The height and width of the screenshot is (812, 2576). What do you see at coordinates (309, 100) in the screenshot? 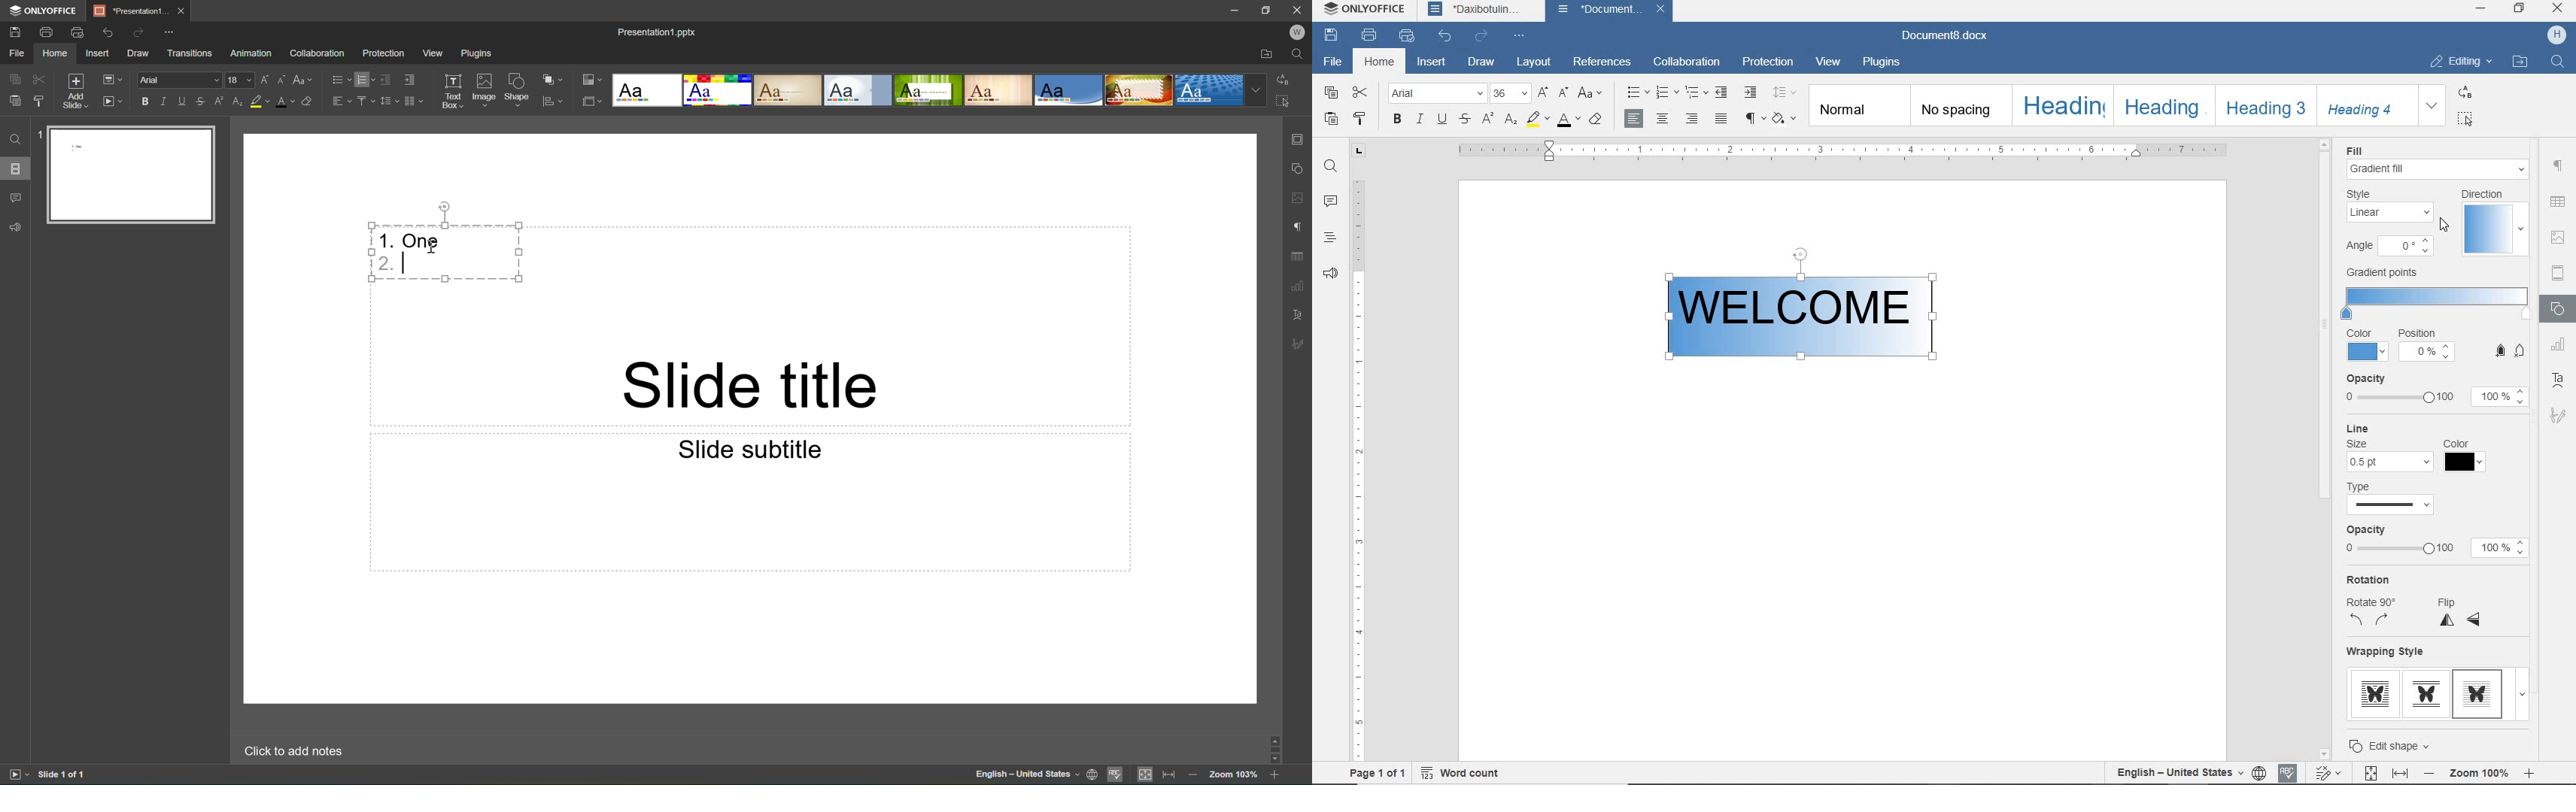
I see `Clear style` at bounding box center [309, 100].